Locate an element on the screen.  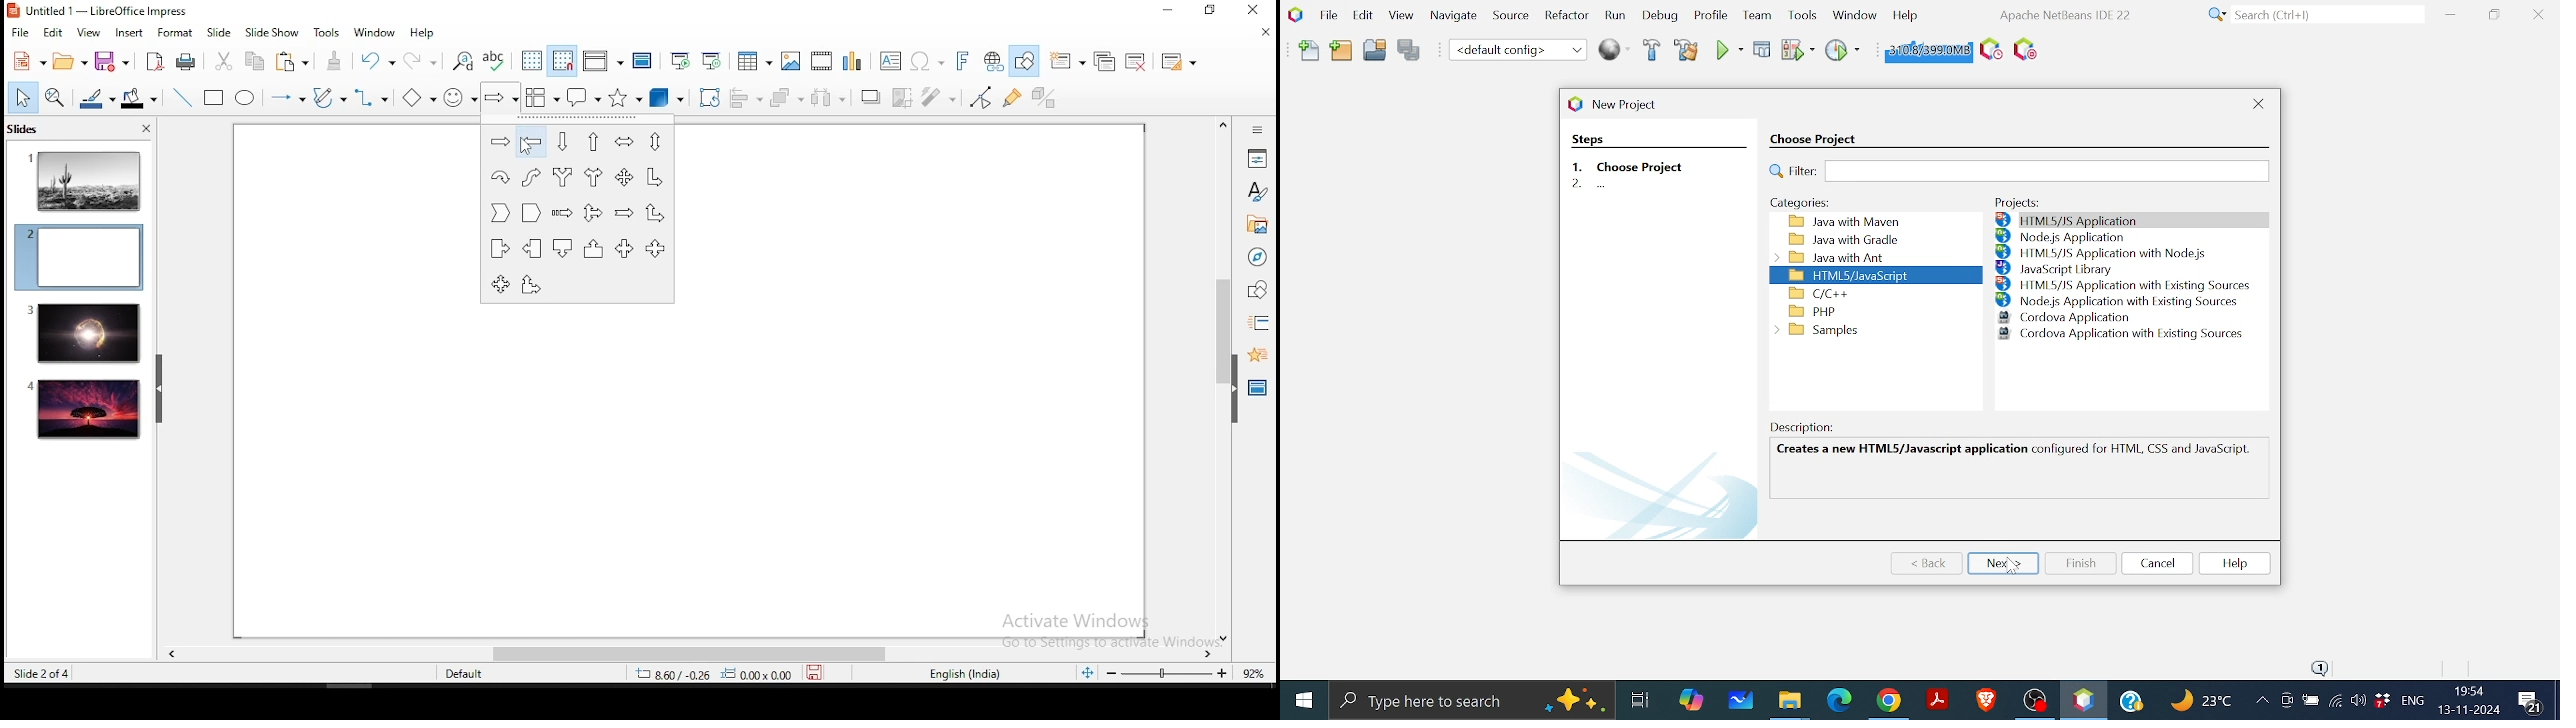
Description: is located at coordinates (1803, 427).